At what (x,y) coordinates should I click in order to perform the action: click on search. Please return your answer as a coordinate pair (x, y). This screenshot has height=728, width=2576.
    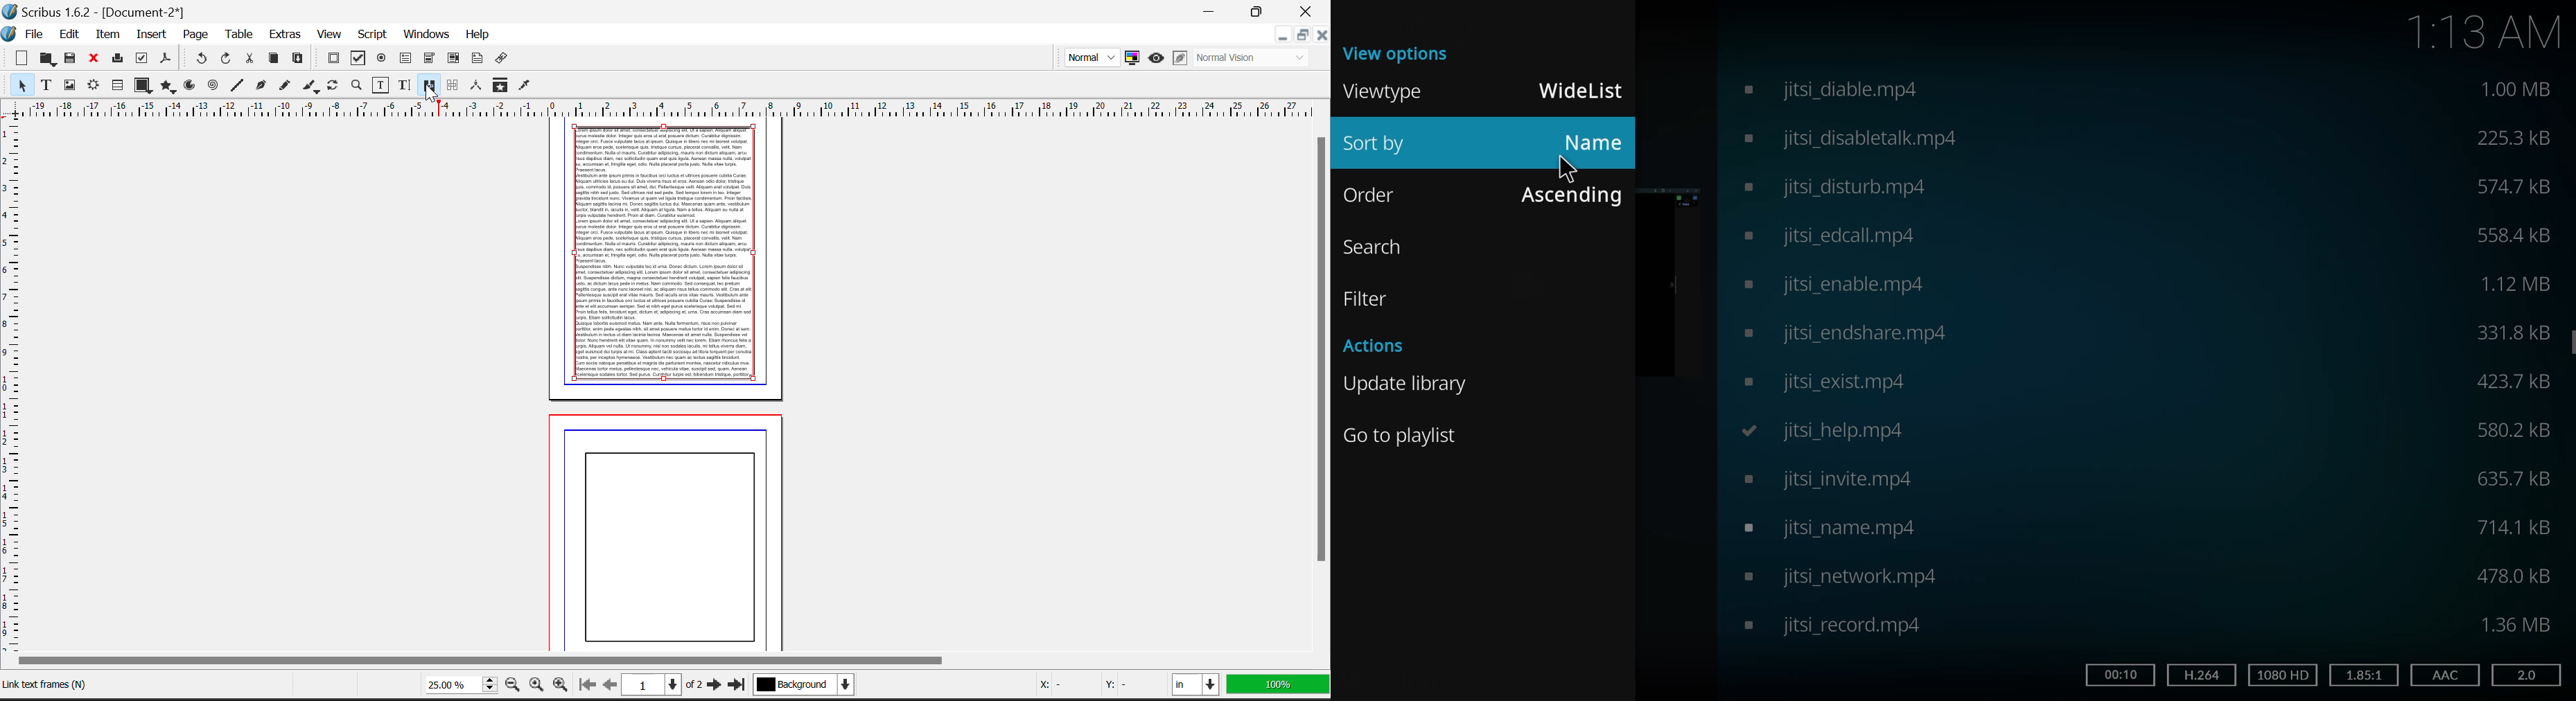
    Looking at the image, I should click on (1375, 248).